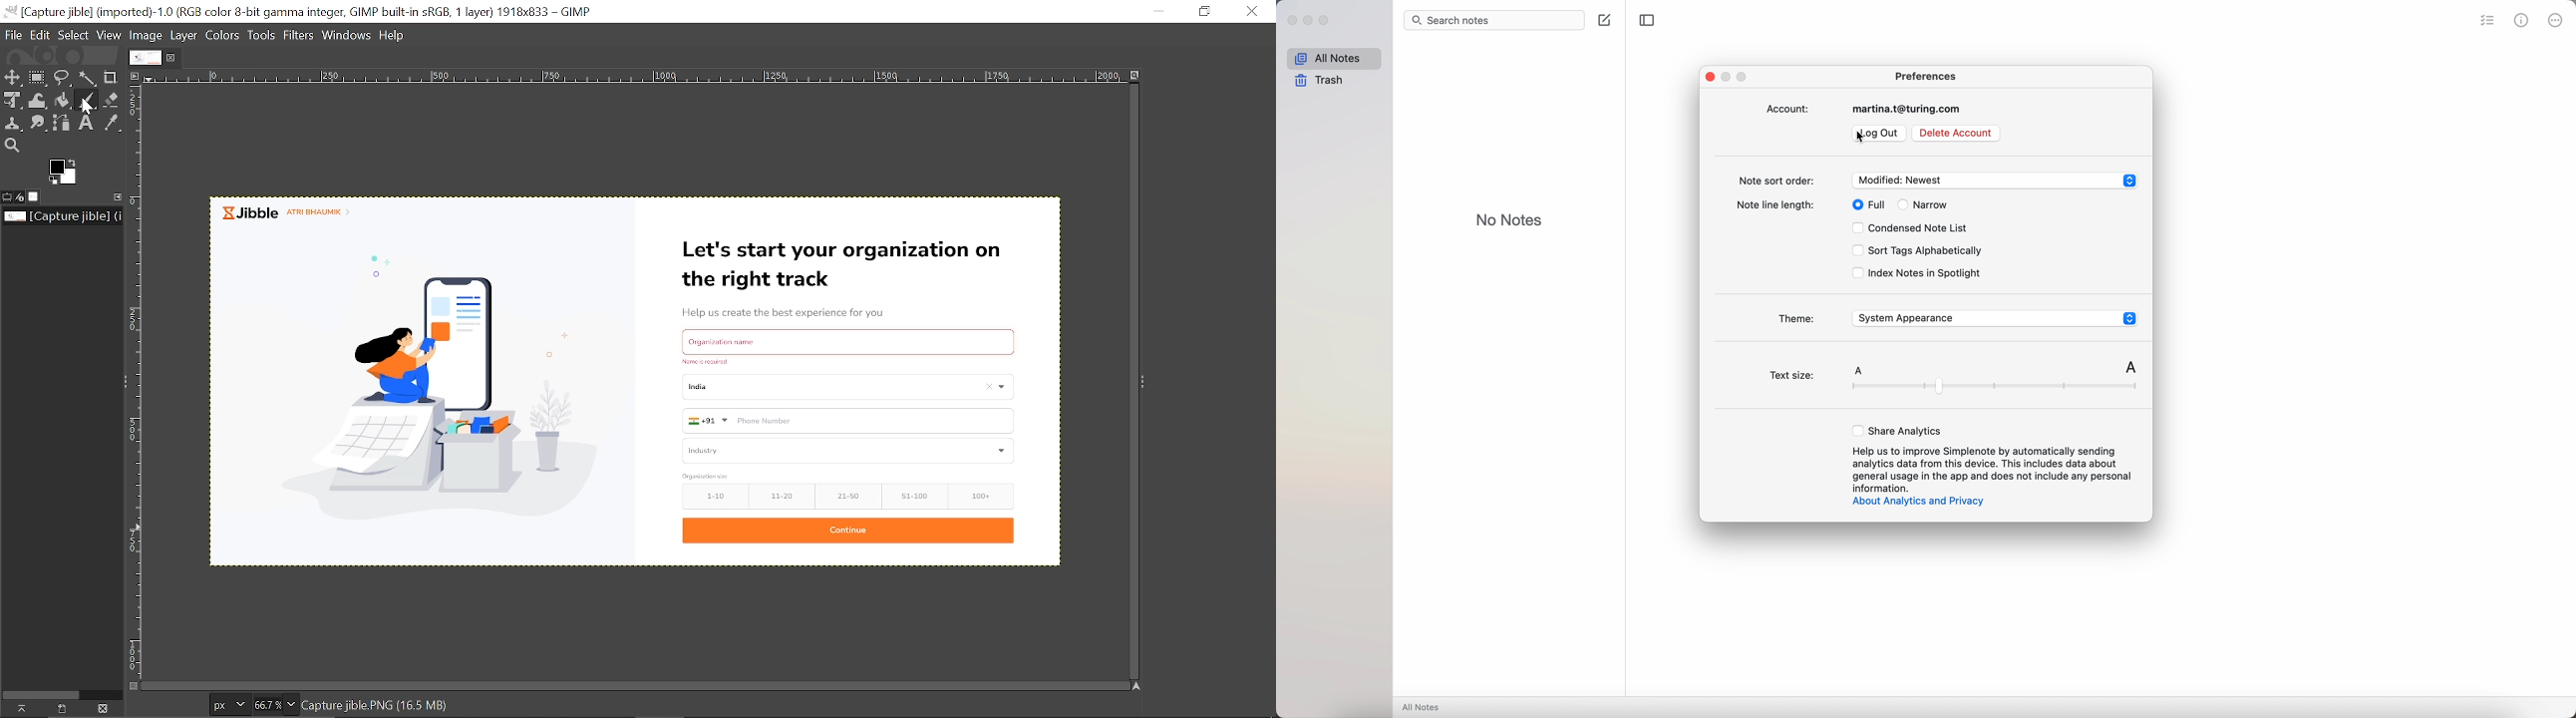 Image resolution: width=2576 pixels, height=728 pixels. I want to click on Fuzzy select tool , so click(88, 80).